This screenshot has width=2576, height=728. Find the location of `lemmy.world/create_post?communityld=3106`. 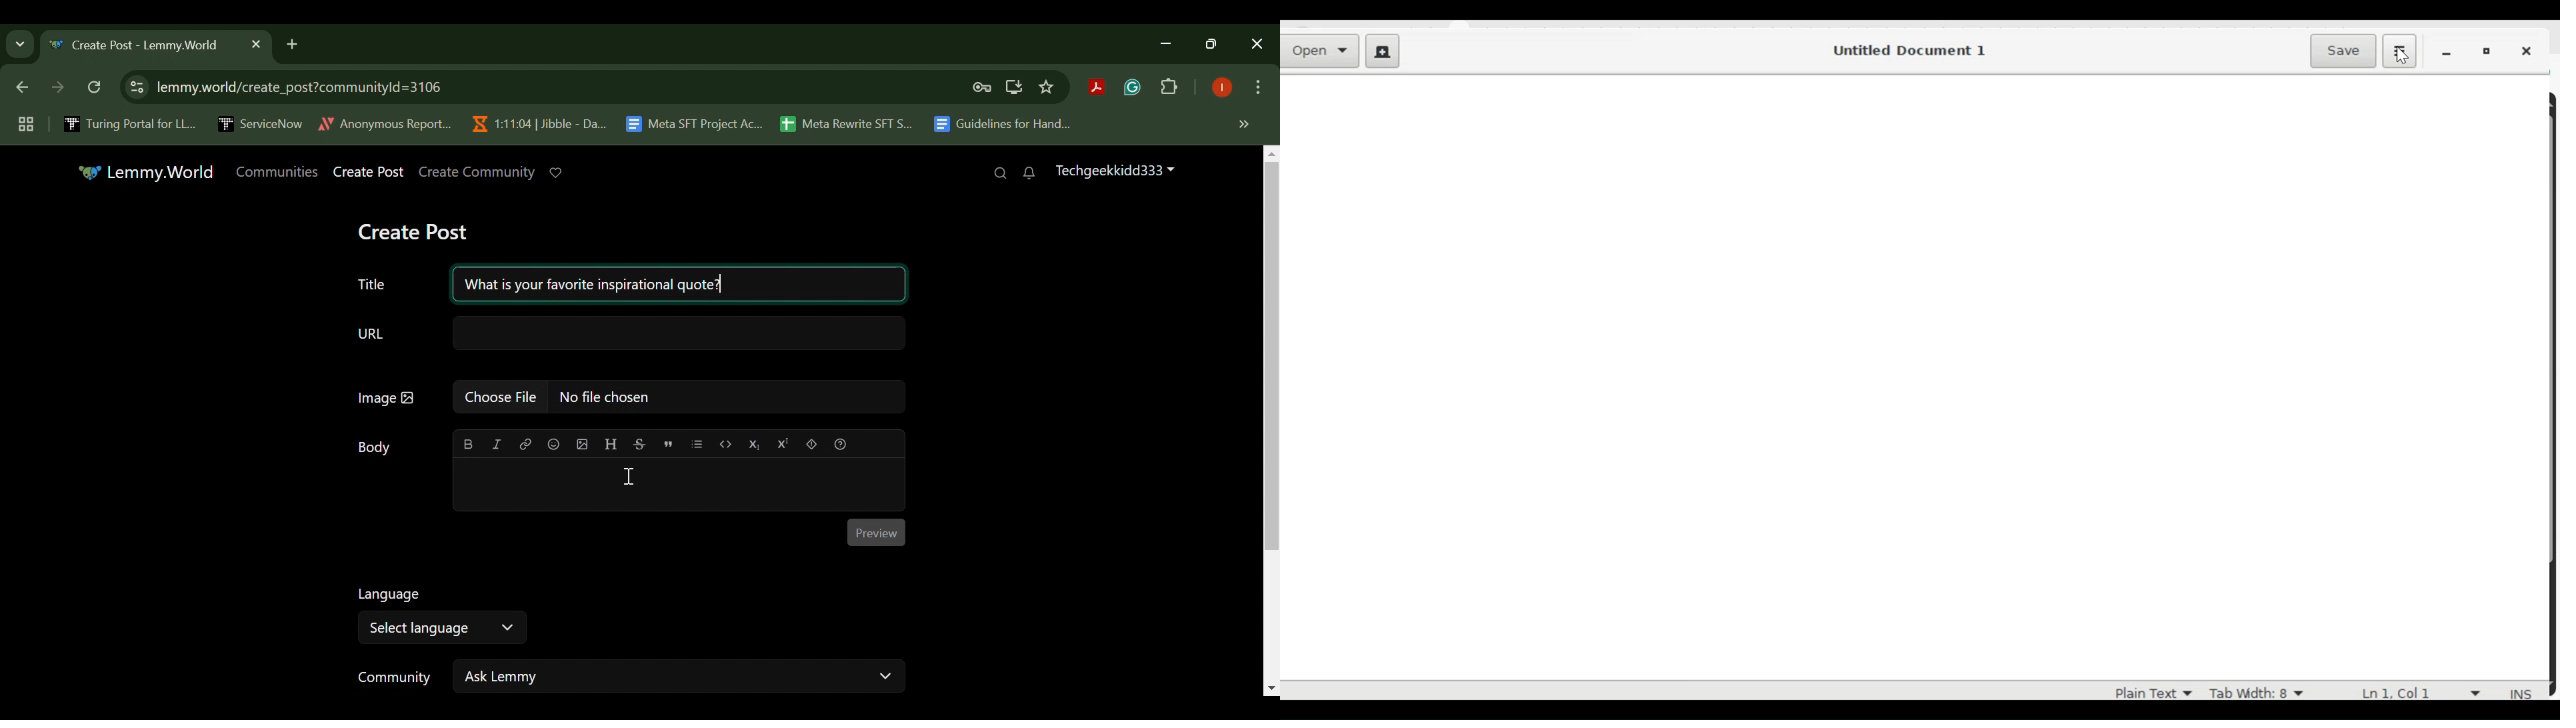

lemmy.world/create_post?communityld=3106 is located at coordinates (295, 85).